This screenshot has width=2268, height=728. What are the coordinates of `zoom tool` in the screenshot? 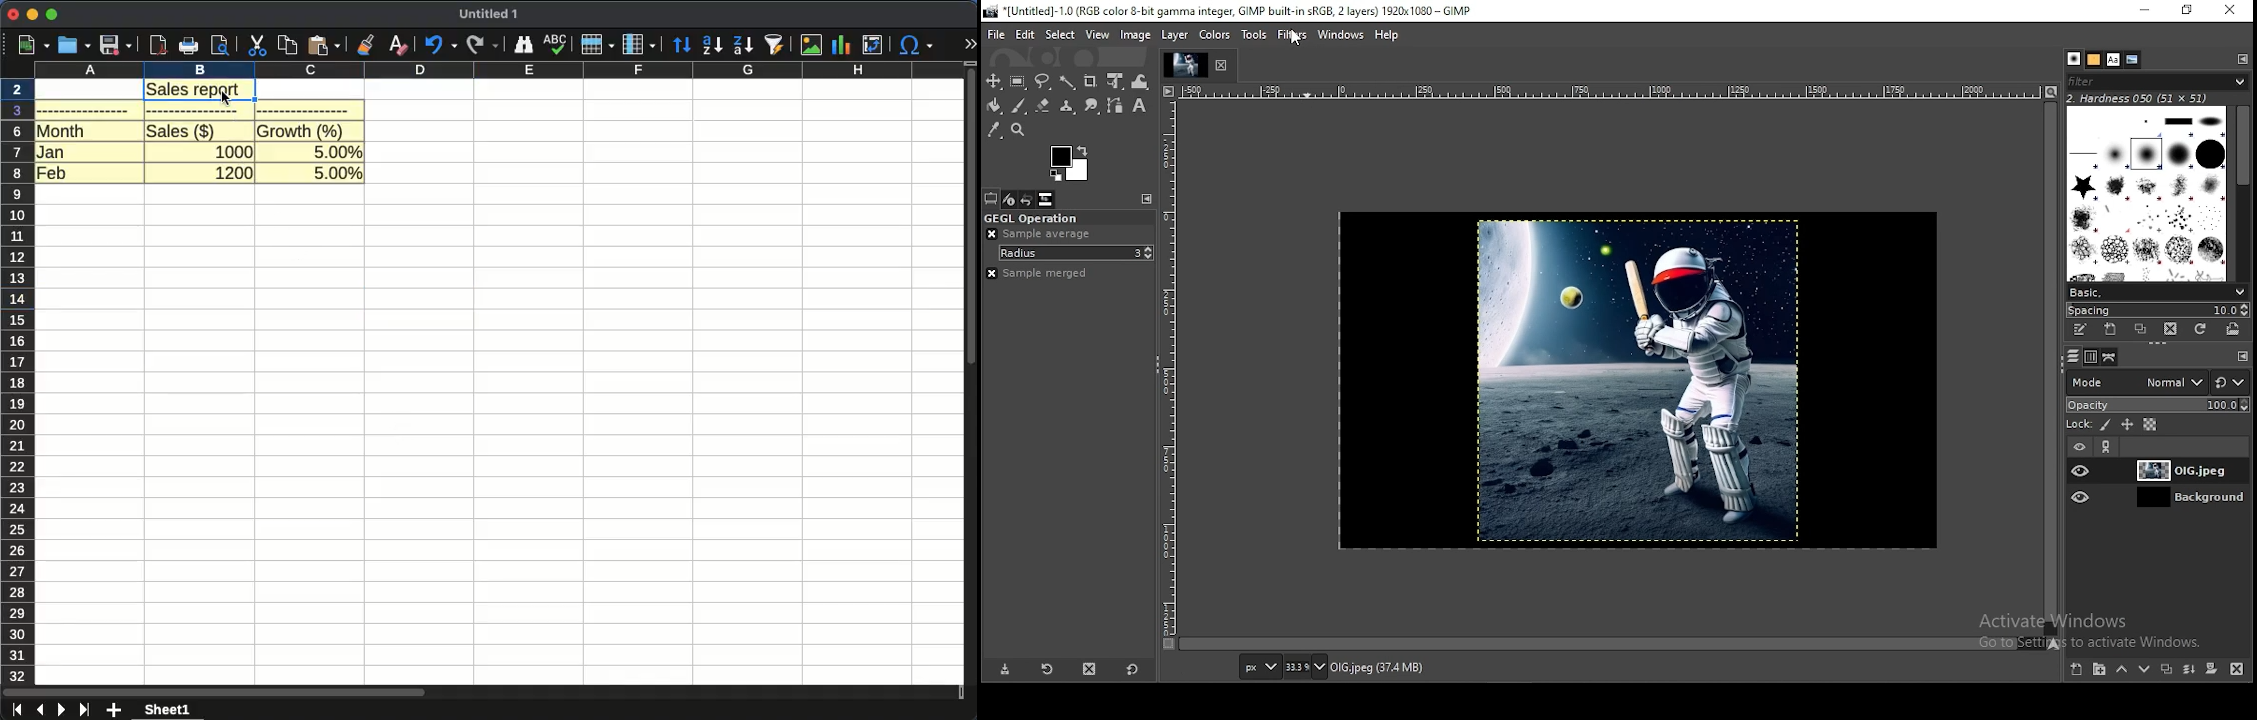 It's located at (1018, 130).